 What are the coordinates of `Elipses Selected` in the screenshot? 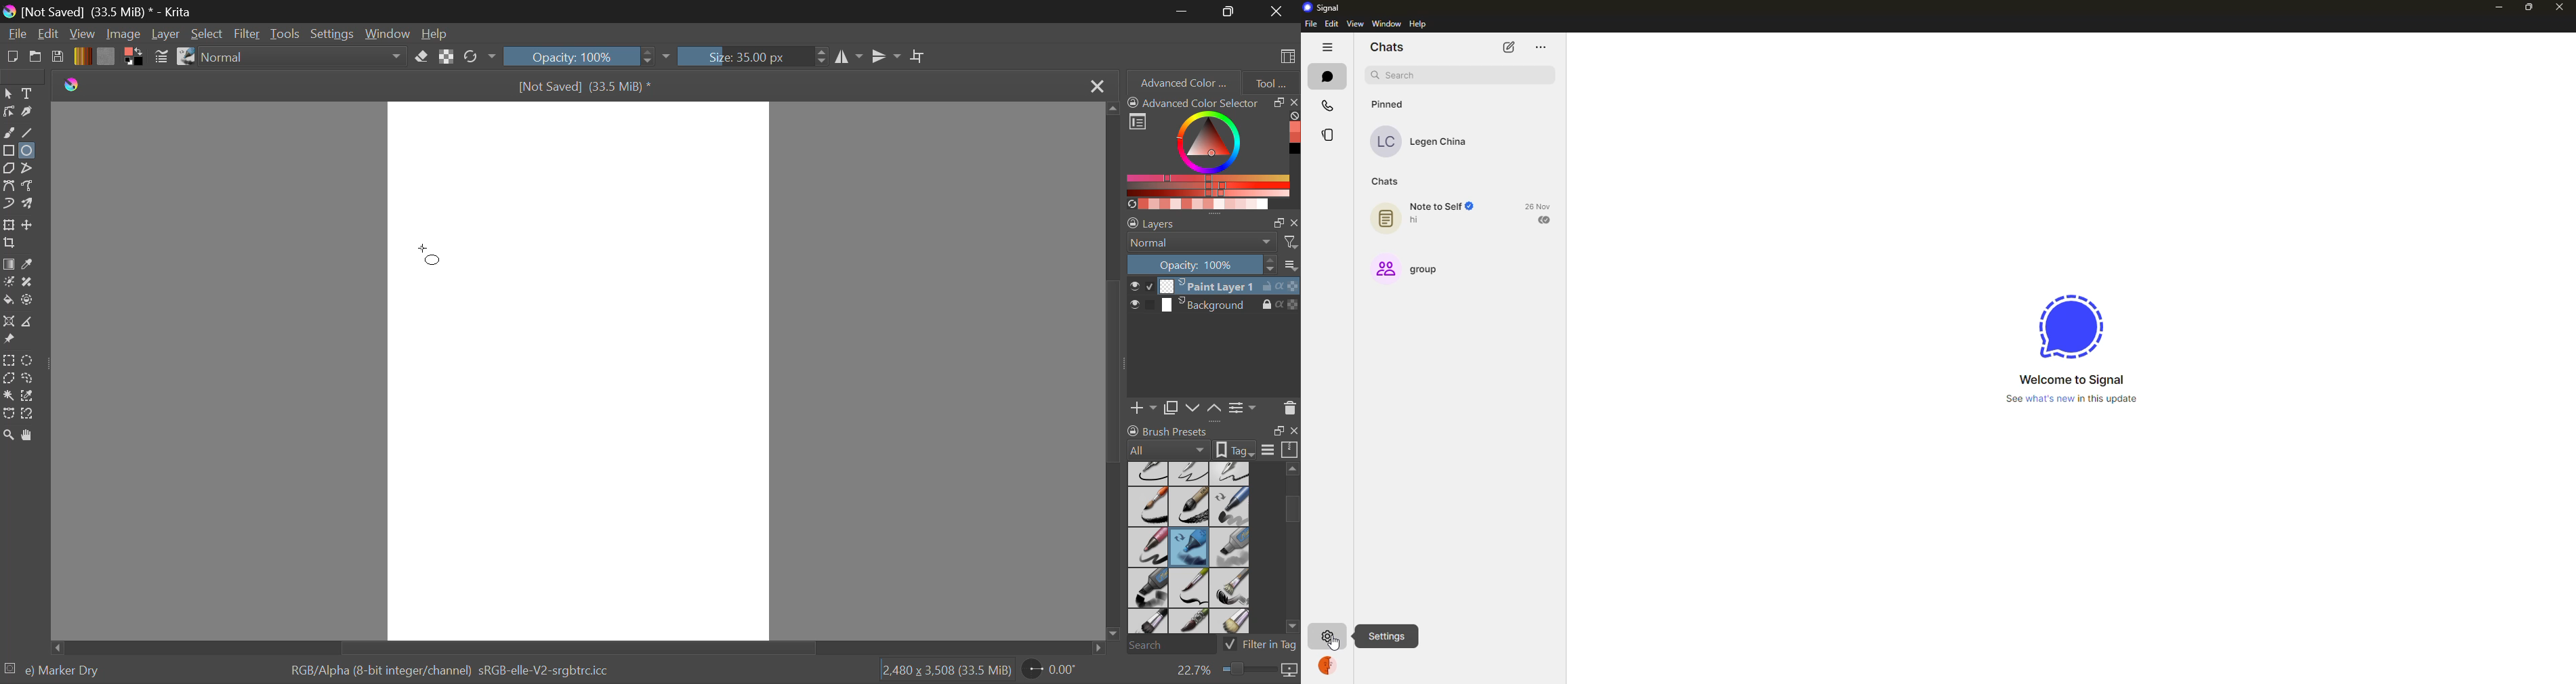 It's located at (30, 150).